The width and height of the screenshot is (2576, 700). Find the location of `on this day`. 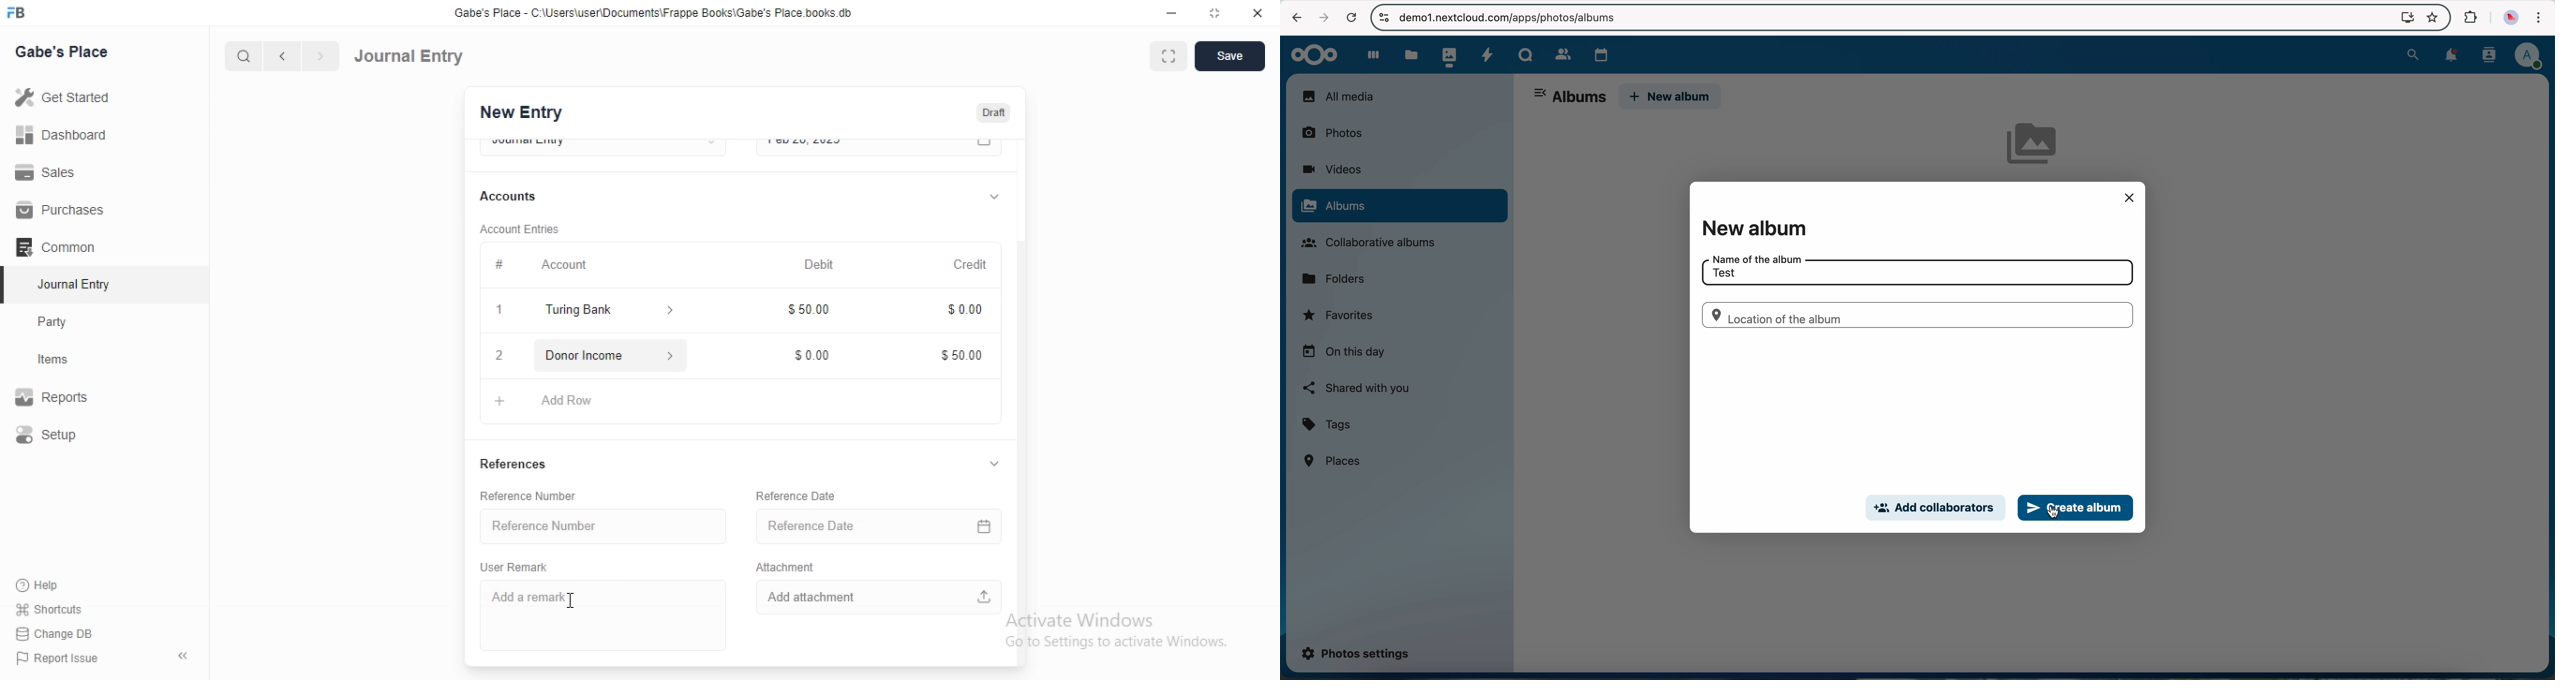

on this day is located at coordinates (1344, 352).